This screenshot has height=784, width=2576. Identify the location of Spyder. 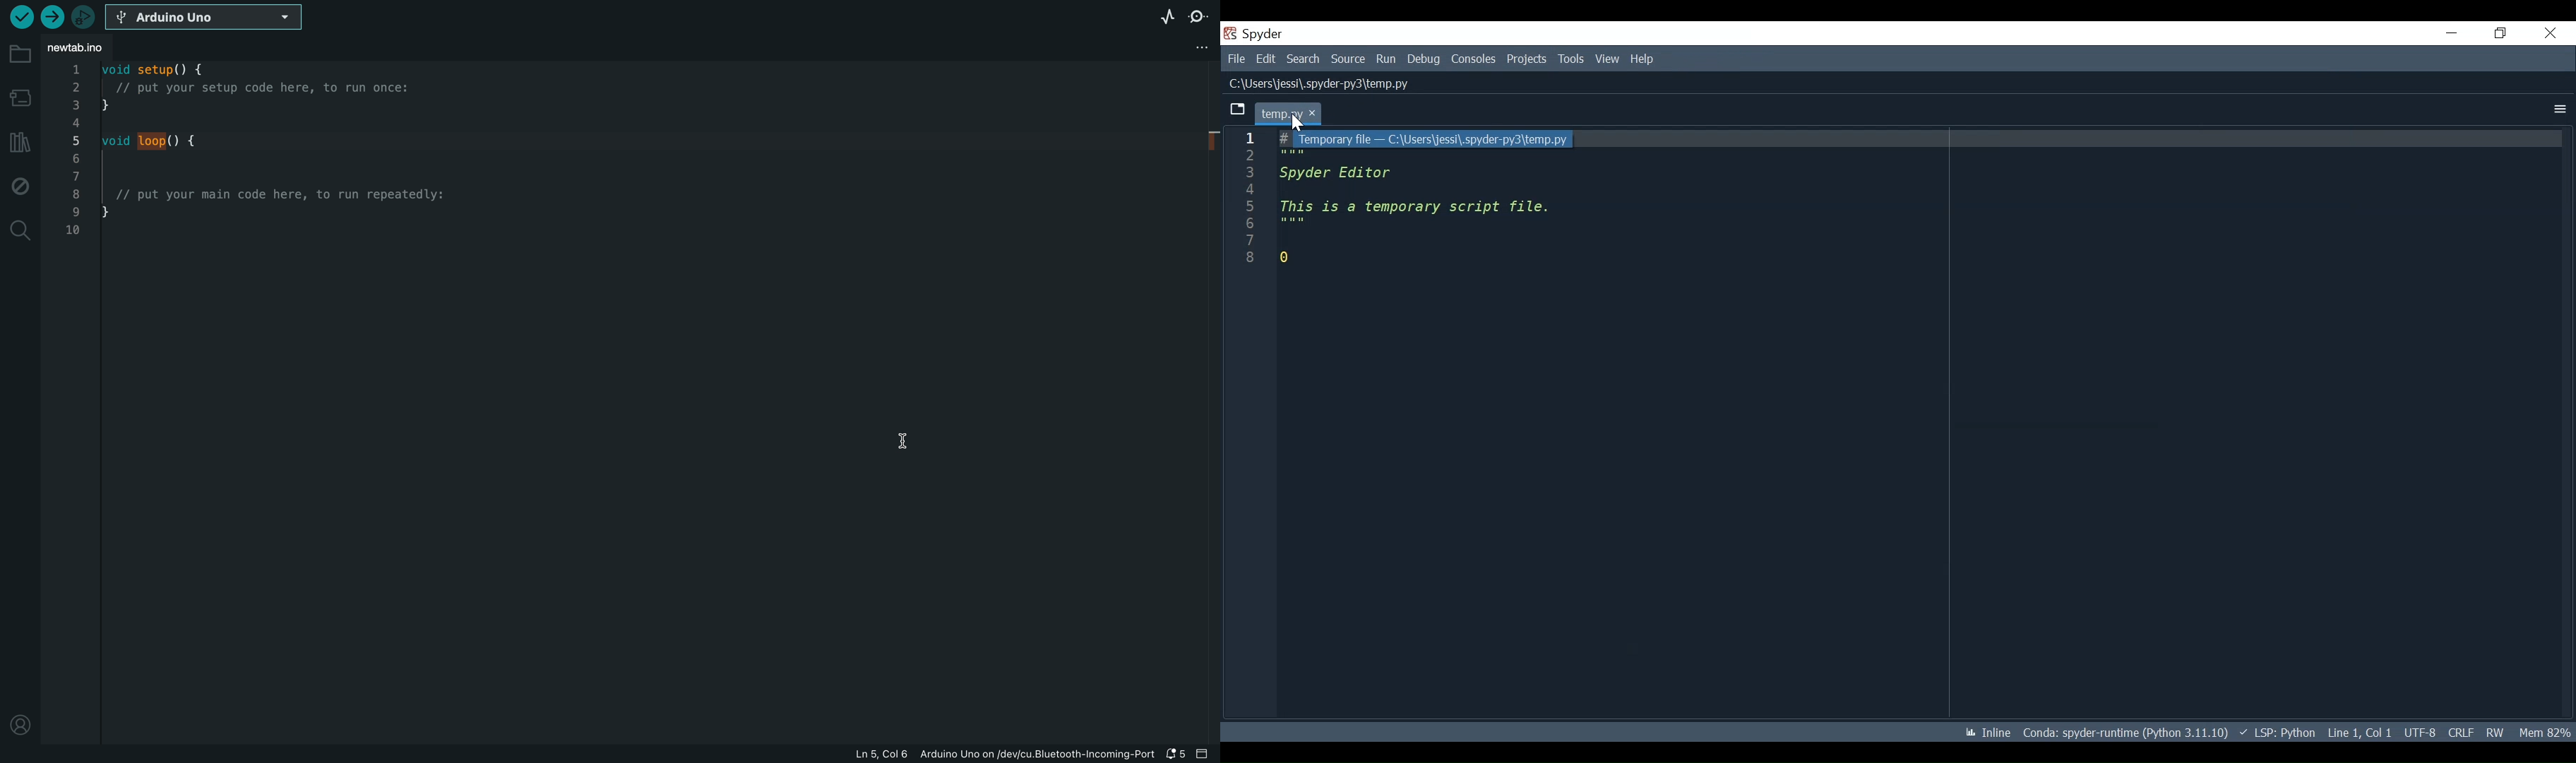
(1257, 35).